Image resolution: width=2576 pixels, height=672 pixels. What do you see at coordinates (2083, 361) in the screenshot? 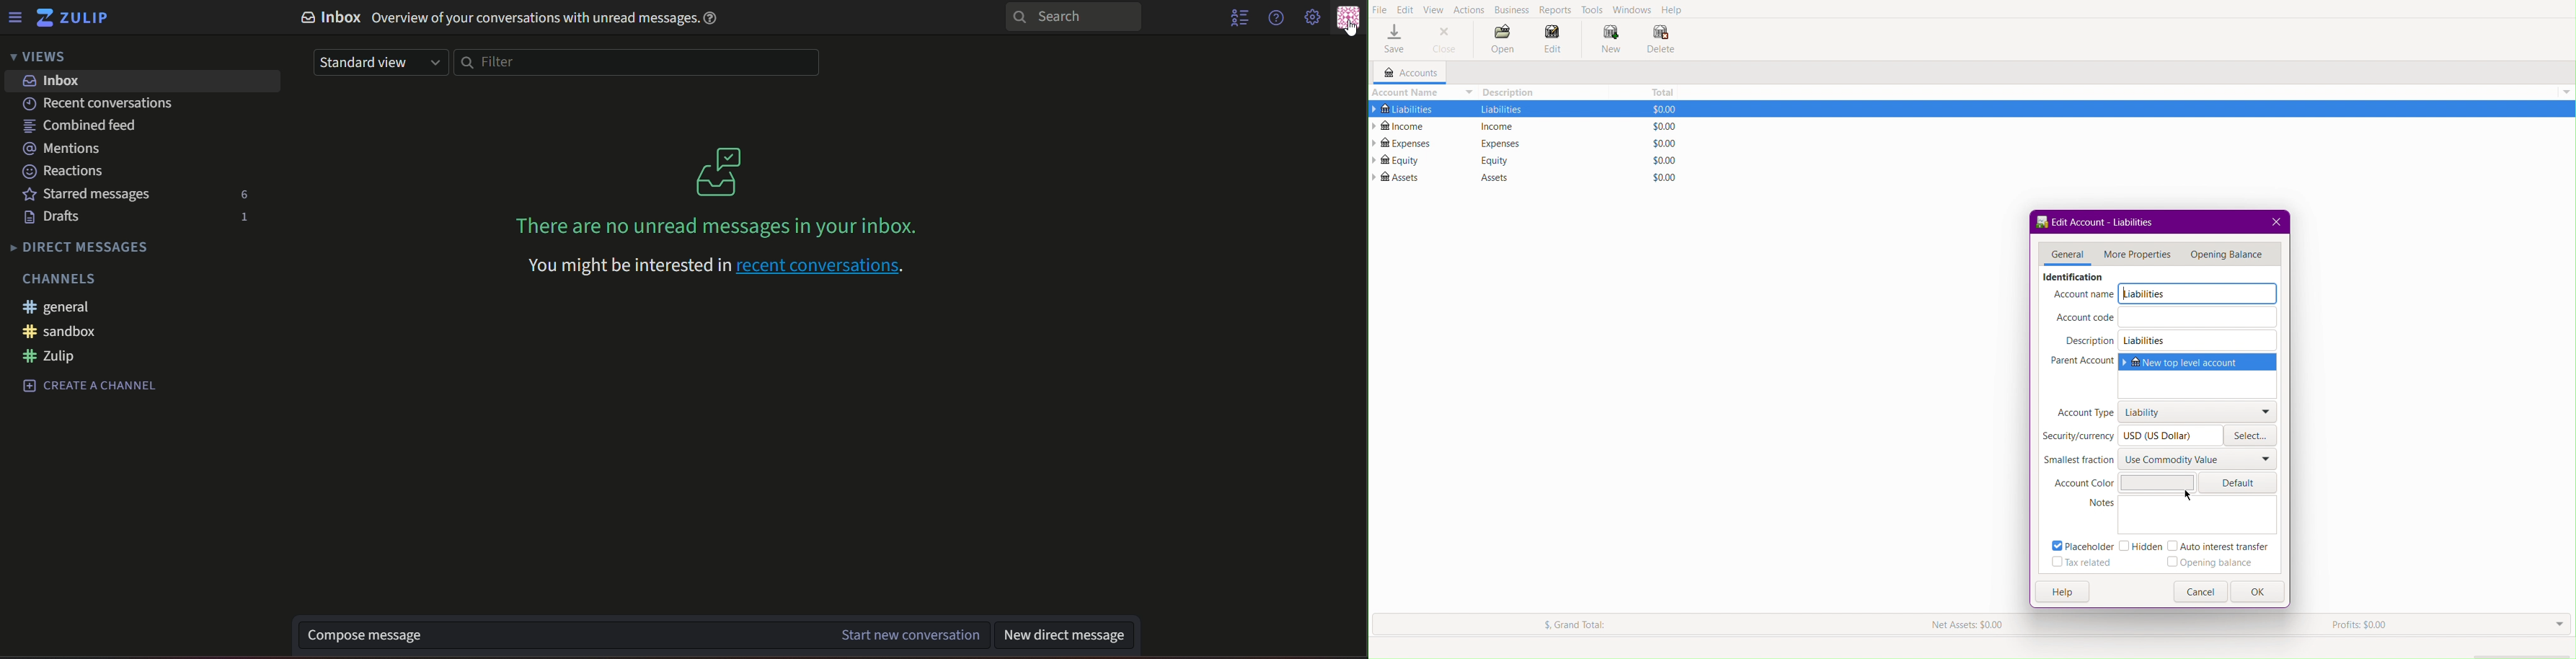
I see `Parent Account` at bounding box center [2083, 361].